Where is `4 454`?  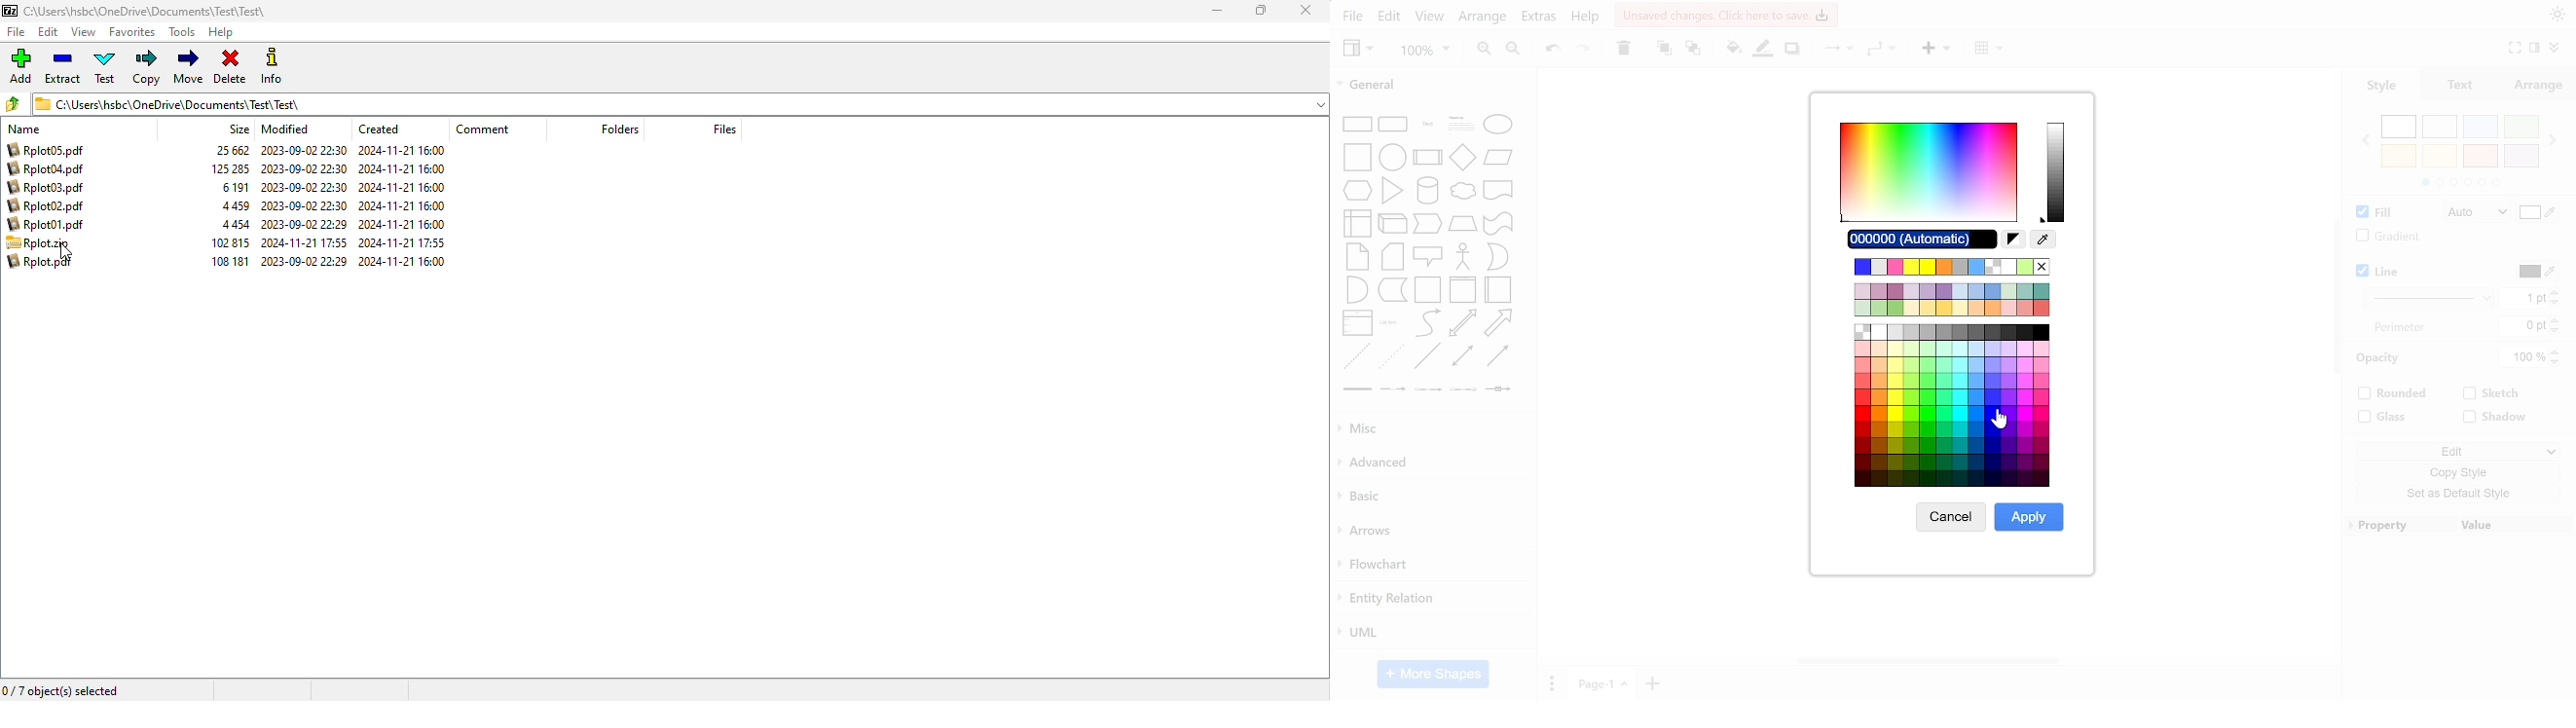 4 454 is located at coordinates (235, 226).